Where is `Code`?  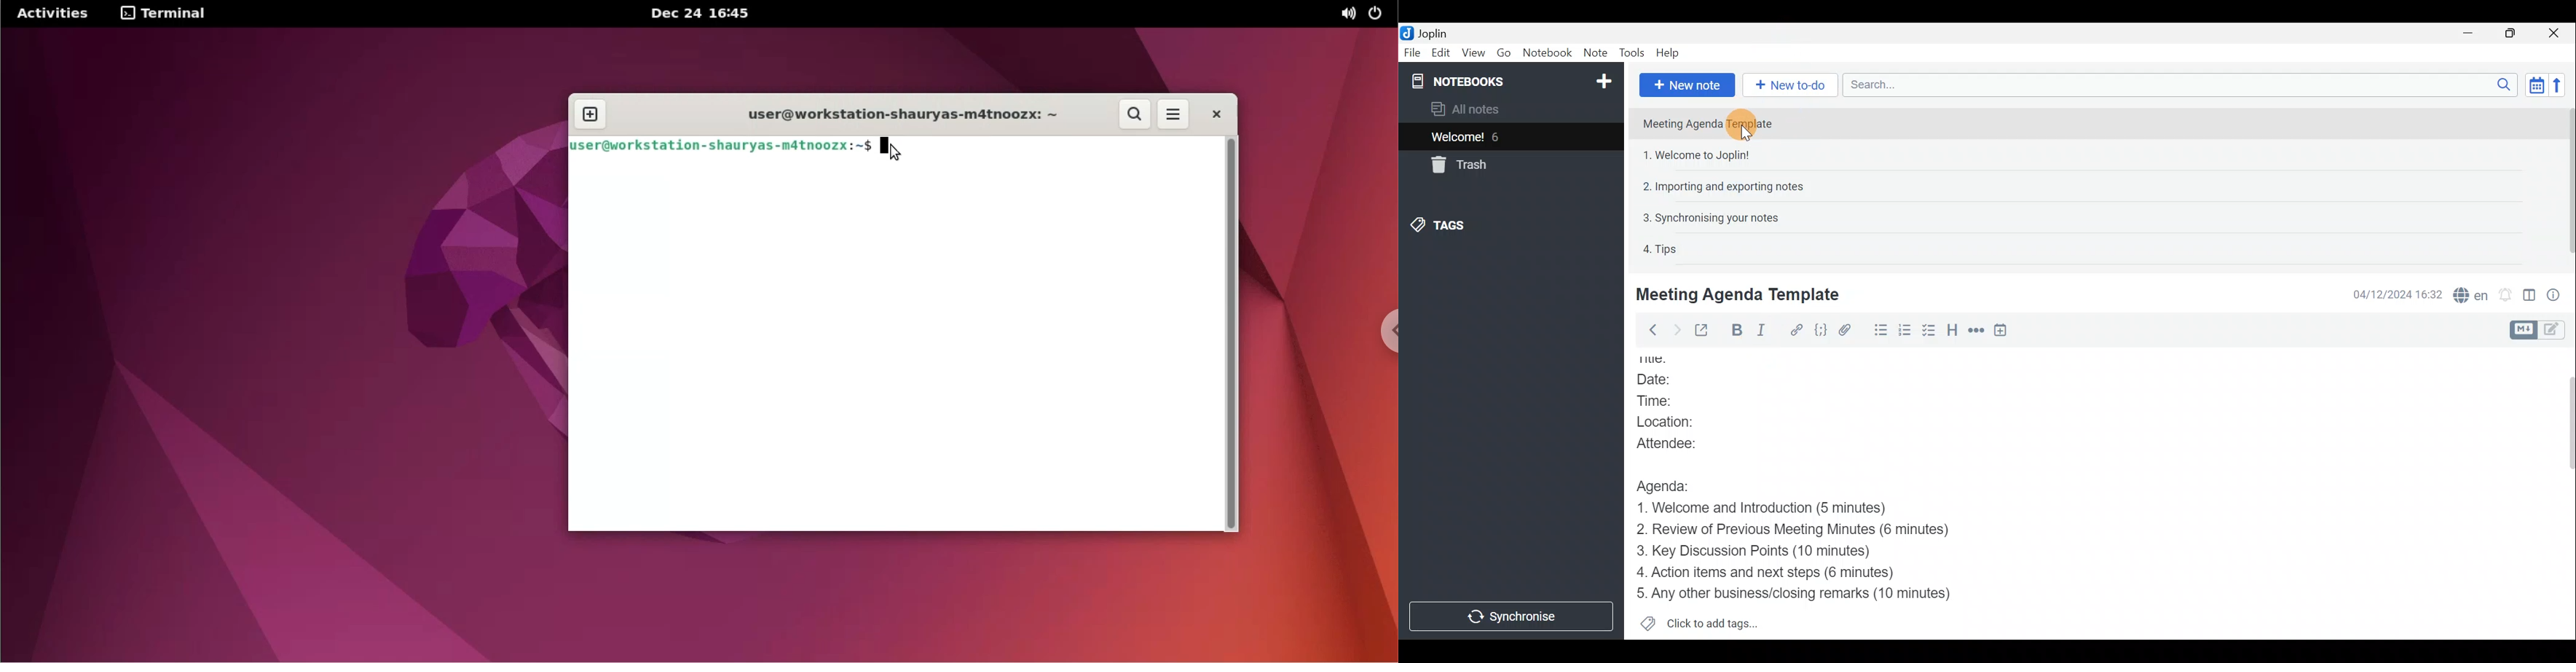
Code is located at coordinates (1822, 332).